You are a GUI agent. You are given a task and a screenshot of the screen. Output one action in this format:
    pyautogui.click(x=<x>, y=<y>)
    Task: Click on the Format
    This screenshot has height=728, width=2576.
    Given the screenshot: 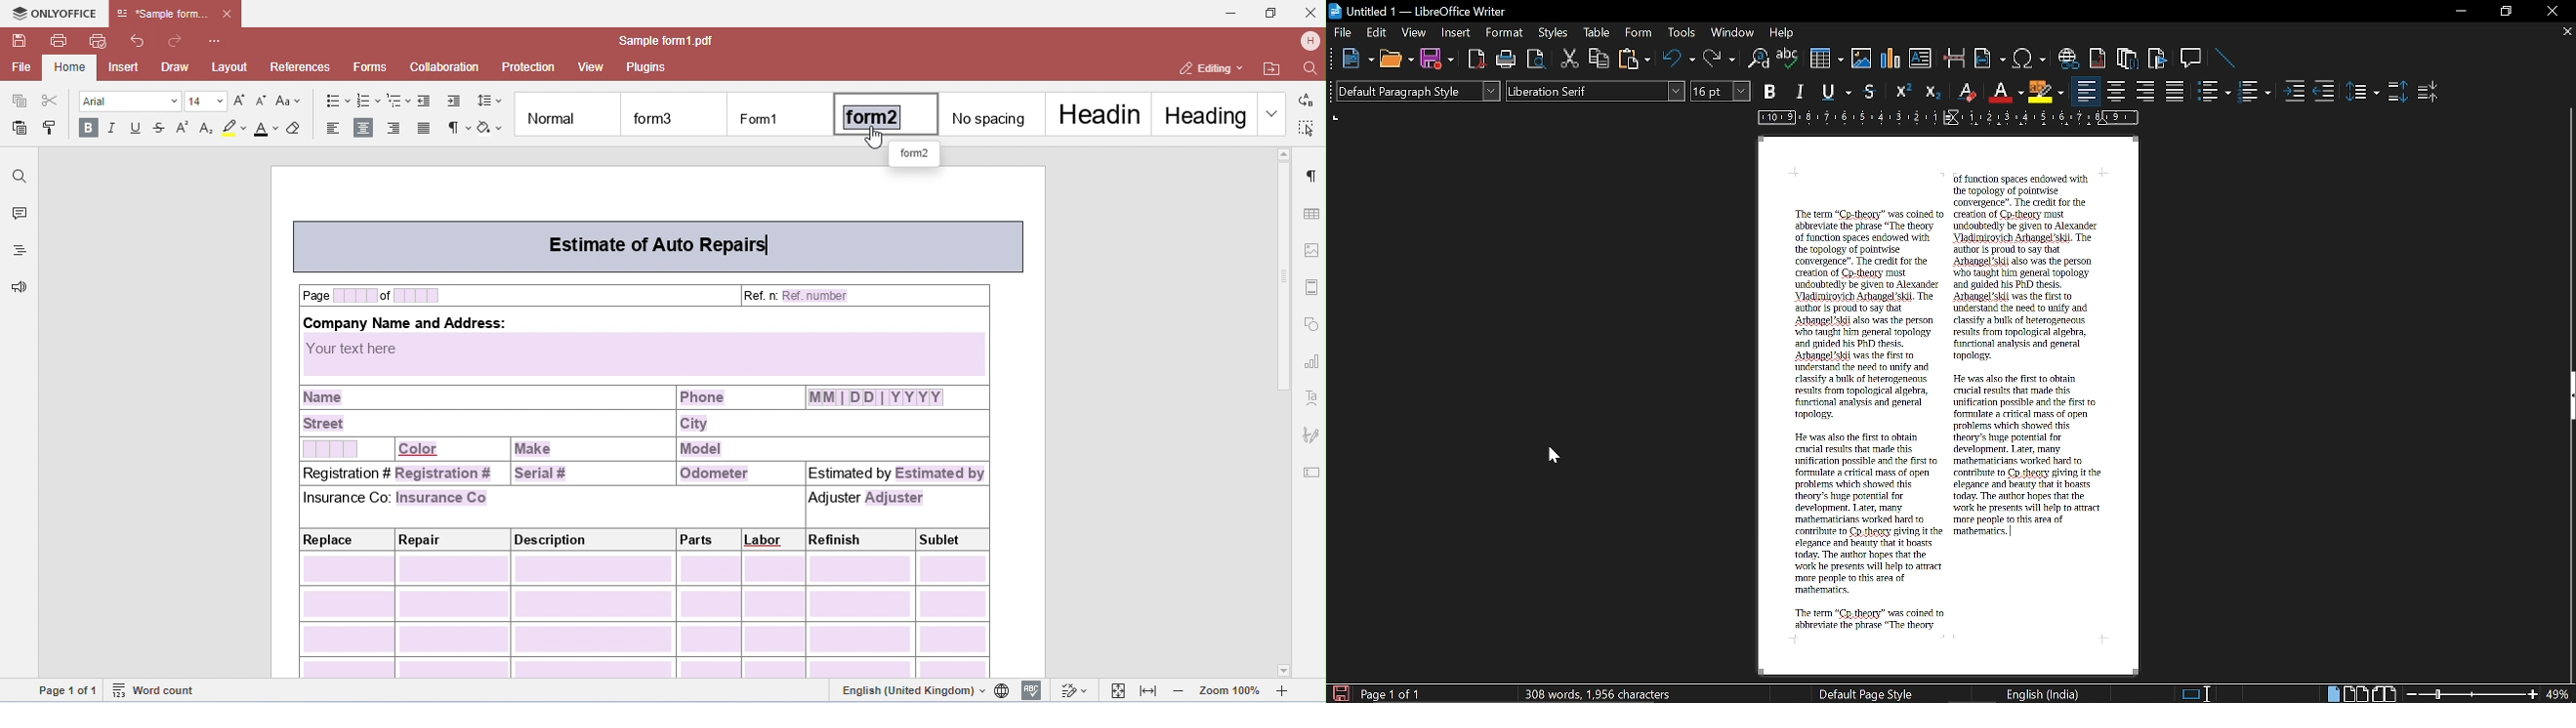 What is the action you would take?
    pyautogui.click(x=1508, y=32)
    